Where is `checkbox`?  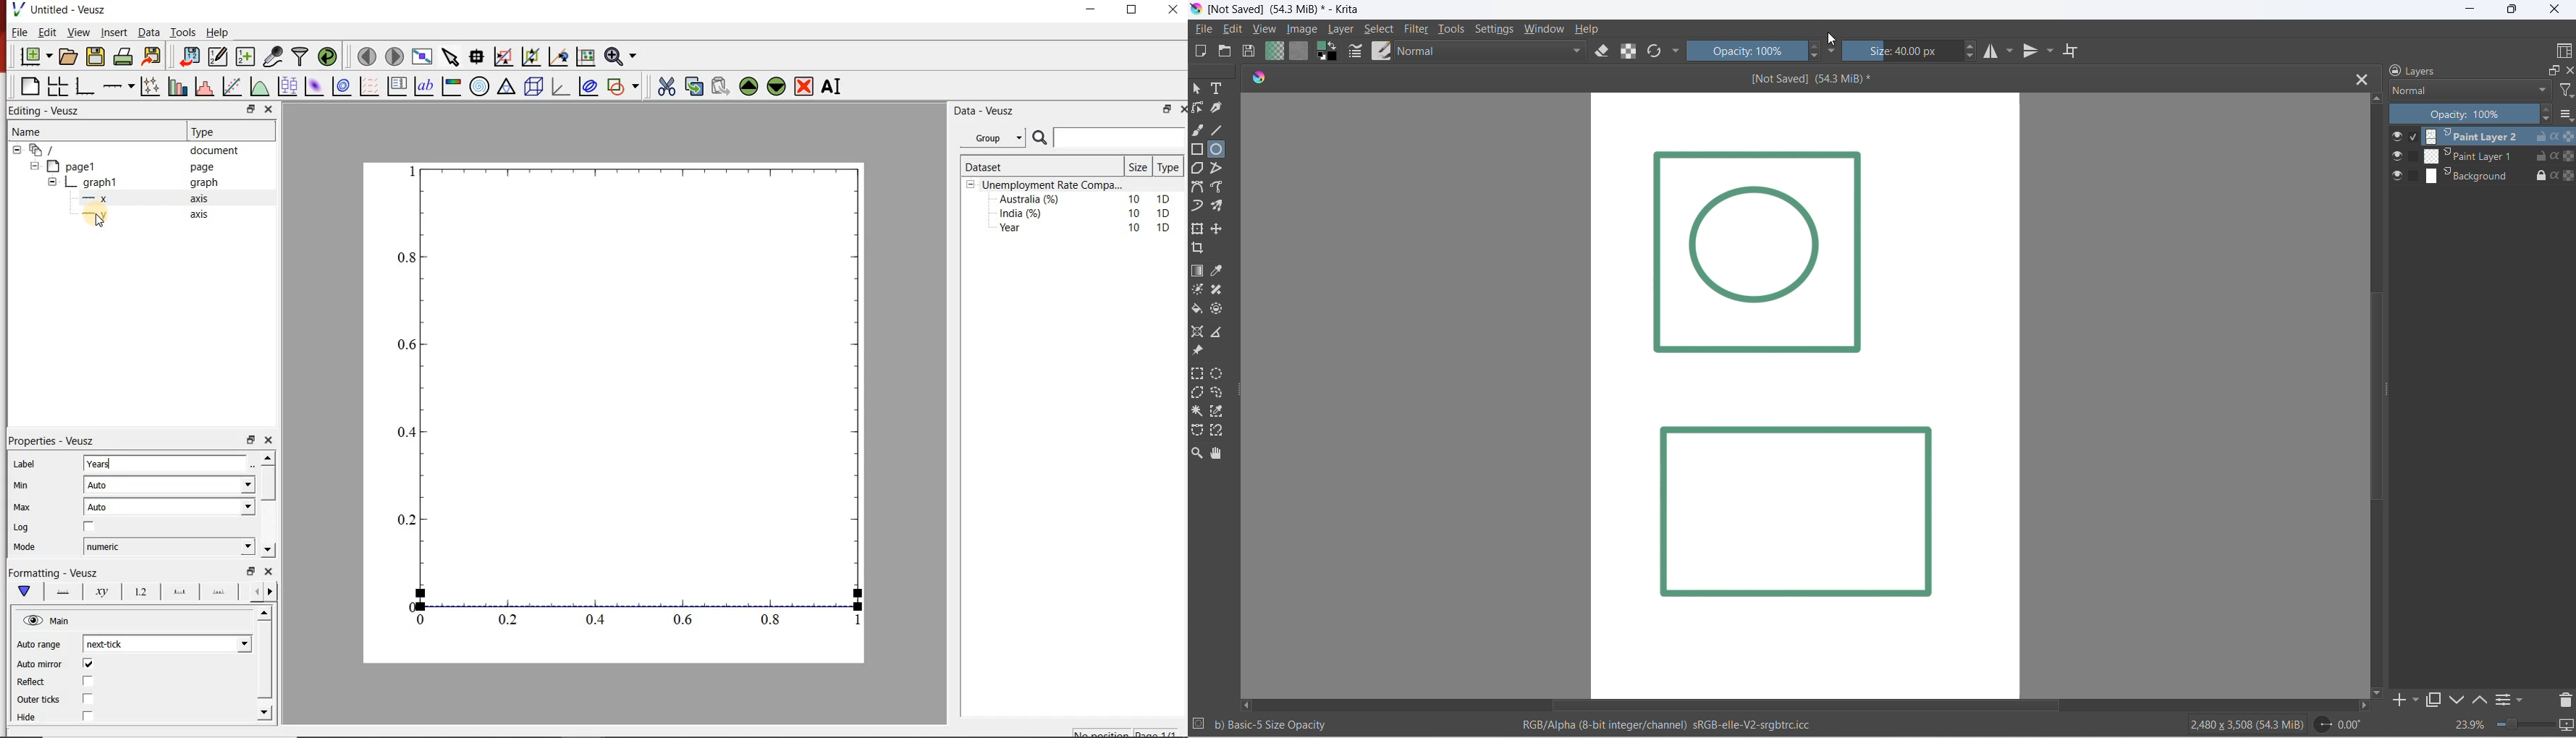
checkbox is located at coordinates (88, 716).